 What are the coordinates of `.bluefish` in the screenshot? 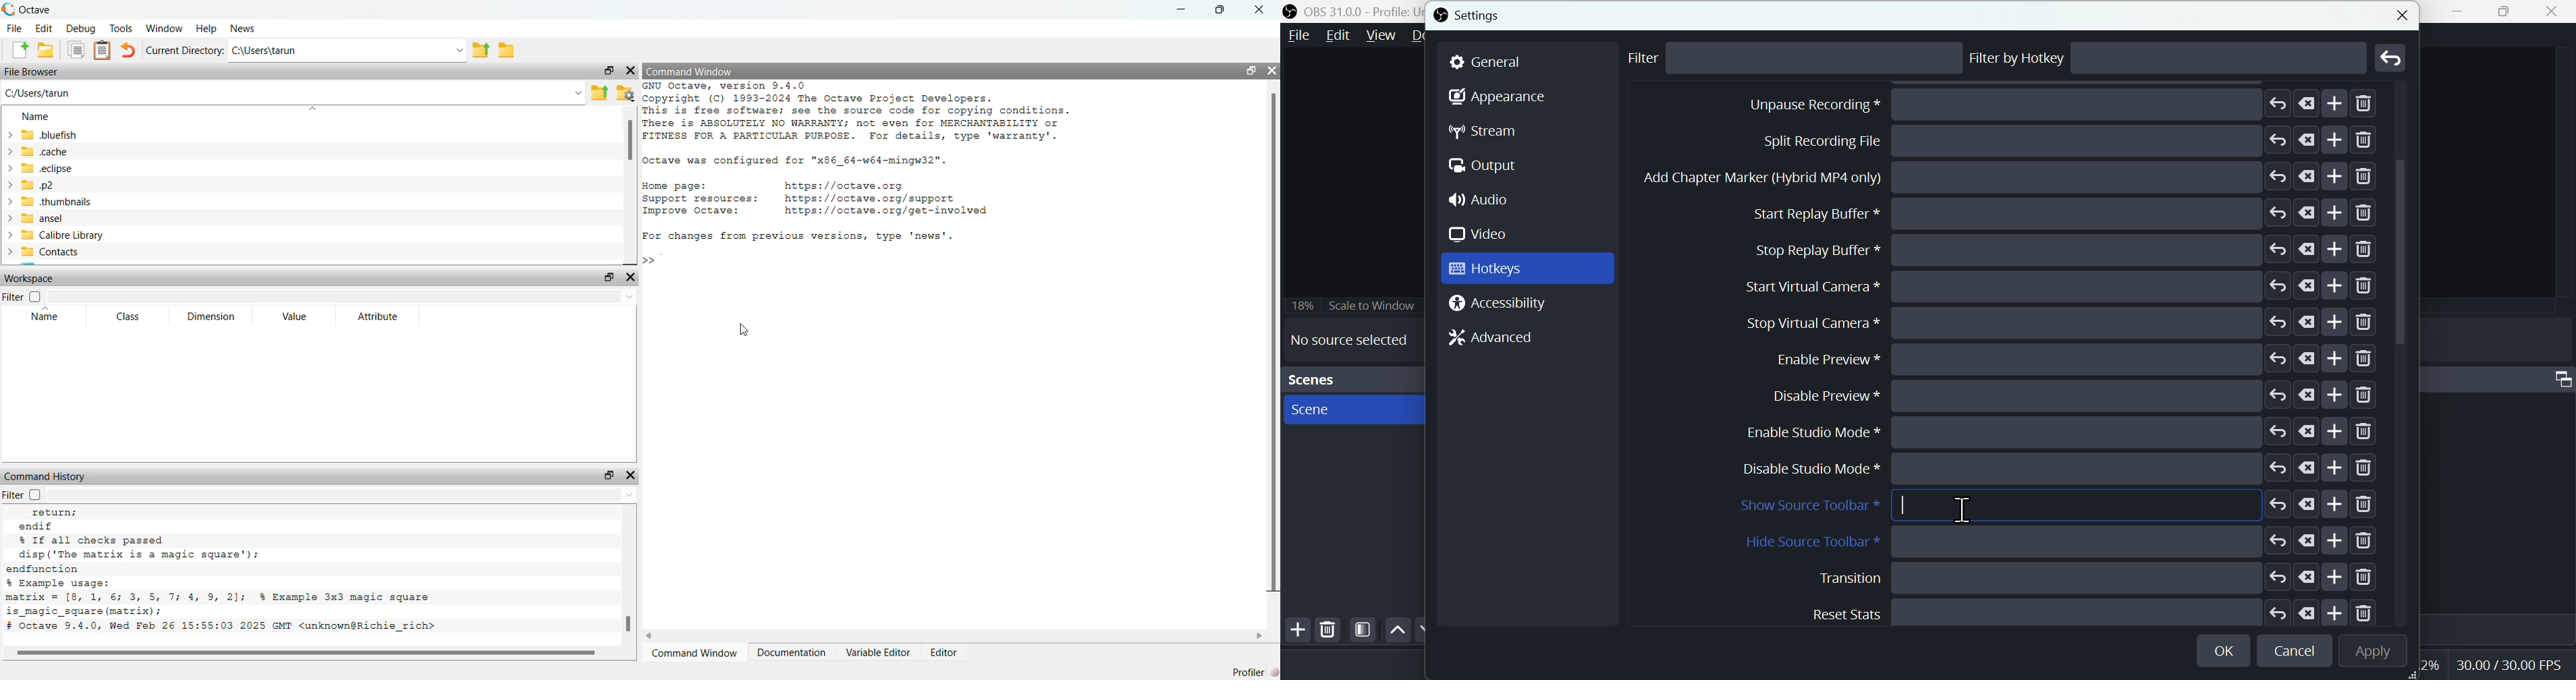 It's located at (47, 134).